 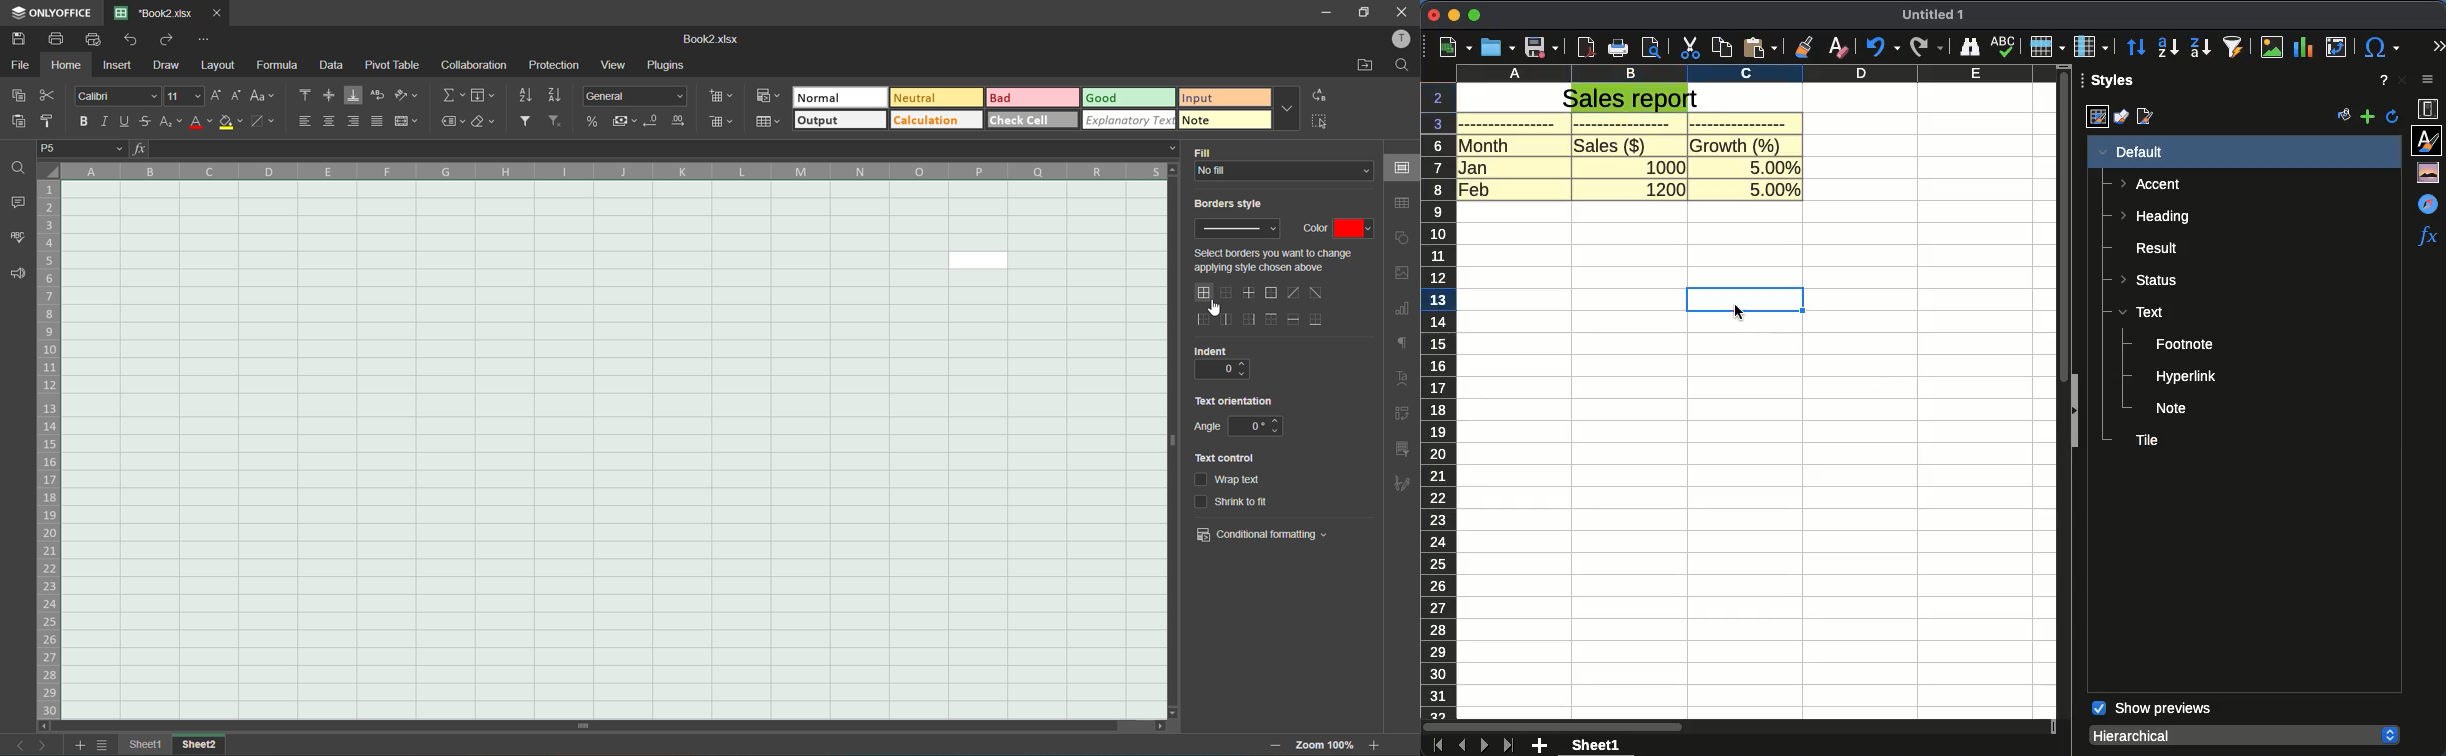 I want to click on print, so click(x=1617, y=48).